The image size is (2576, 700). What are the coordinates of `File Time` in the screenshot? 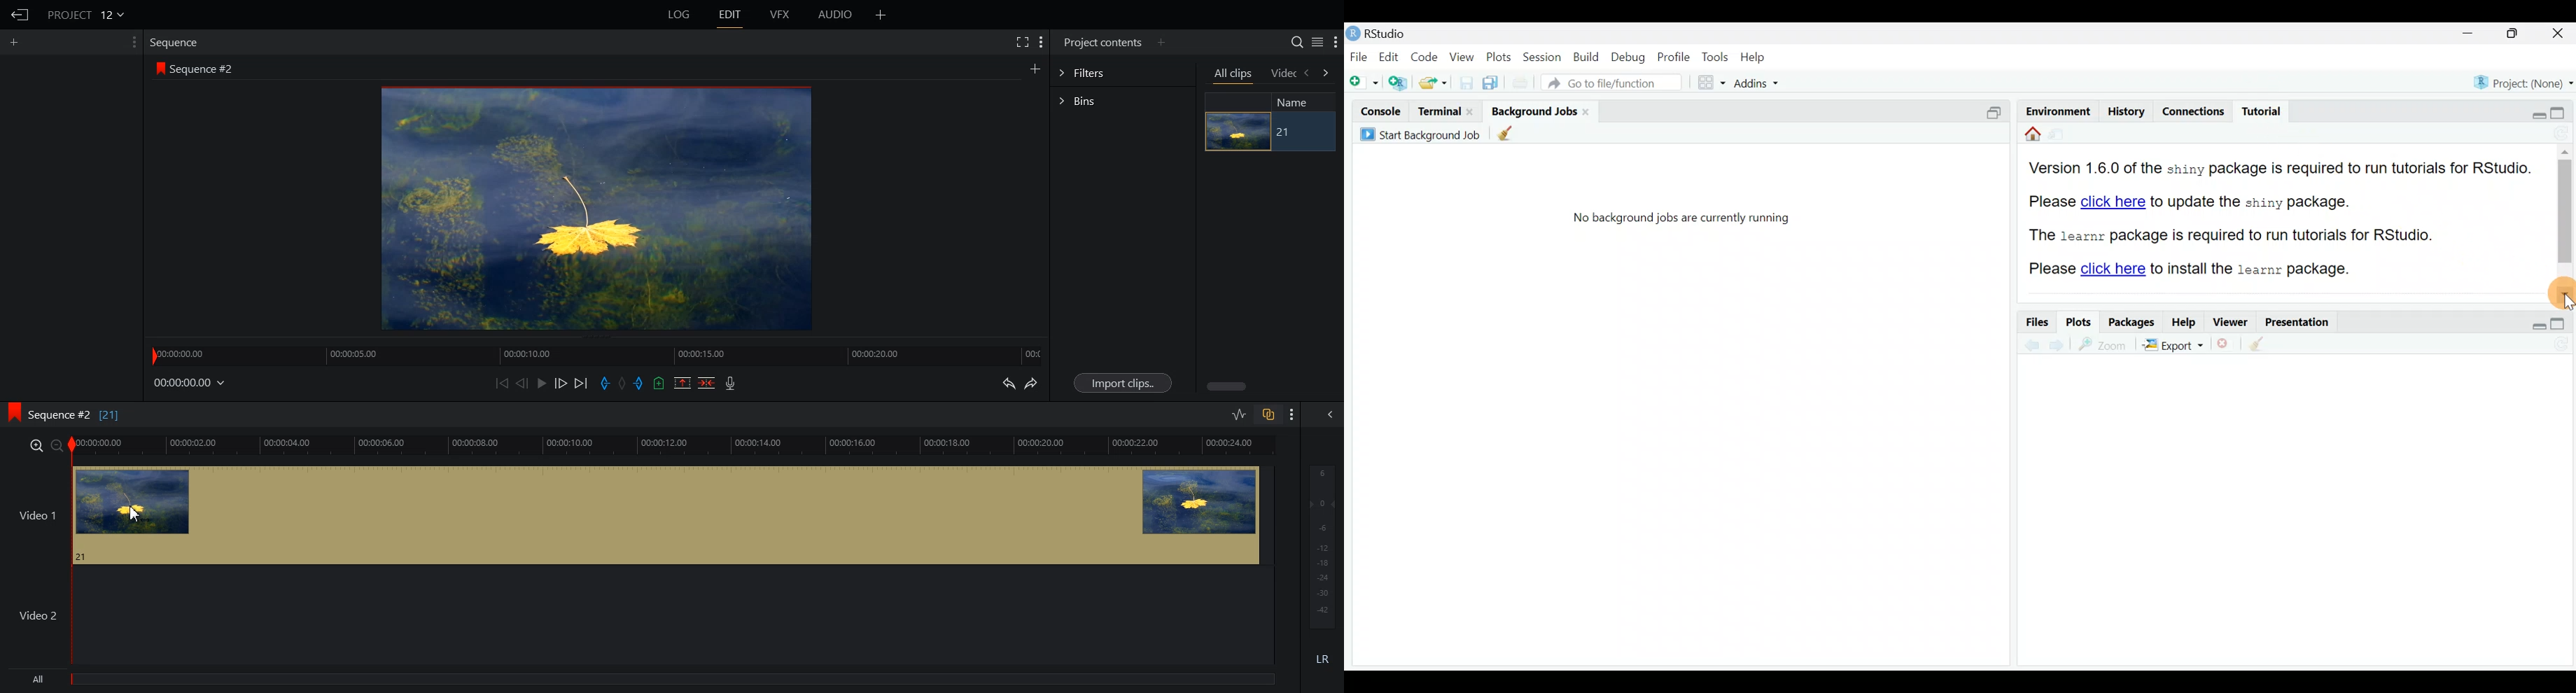 It's located at (190, 383).